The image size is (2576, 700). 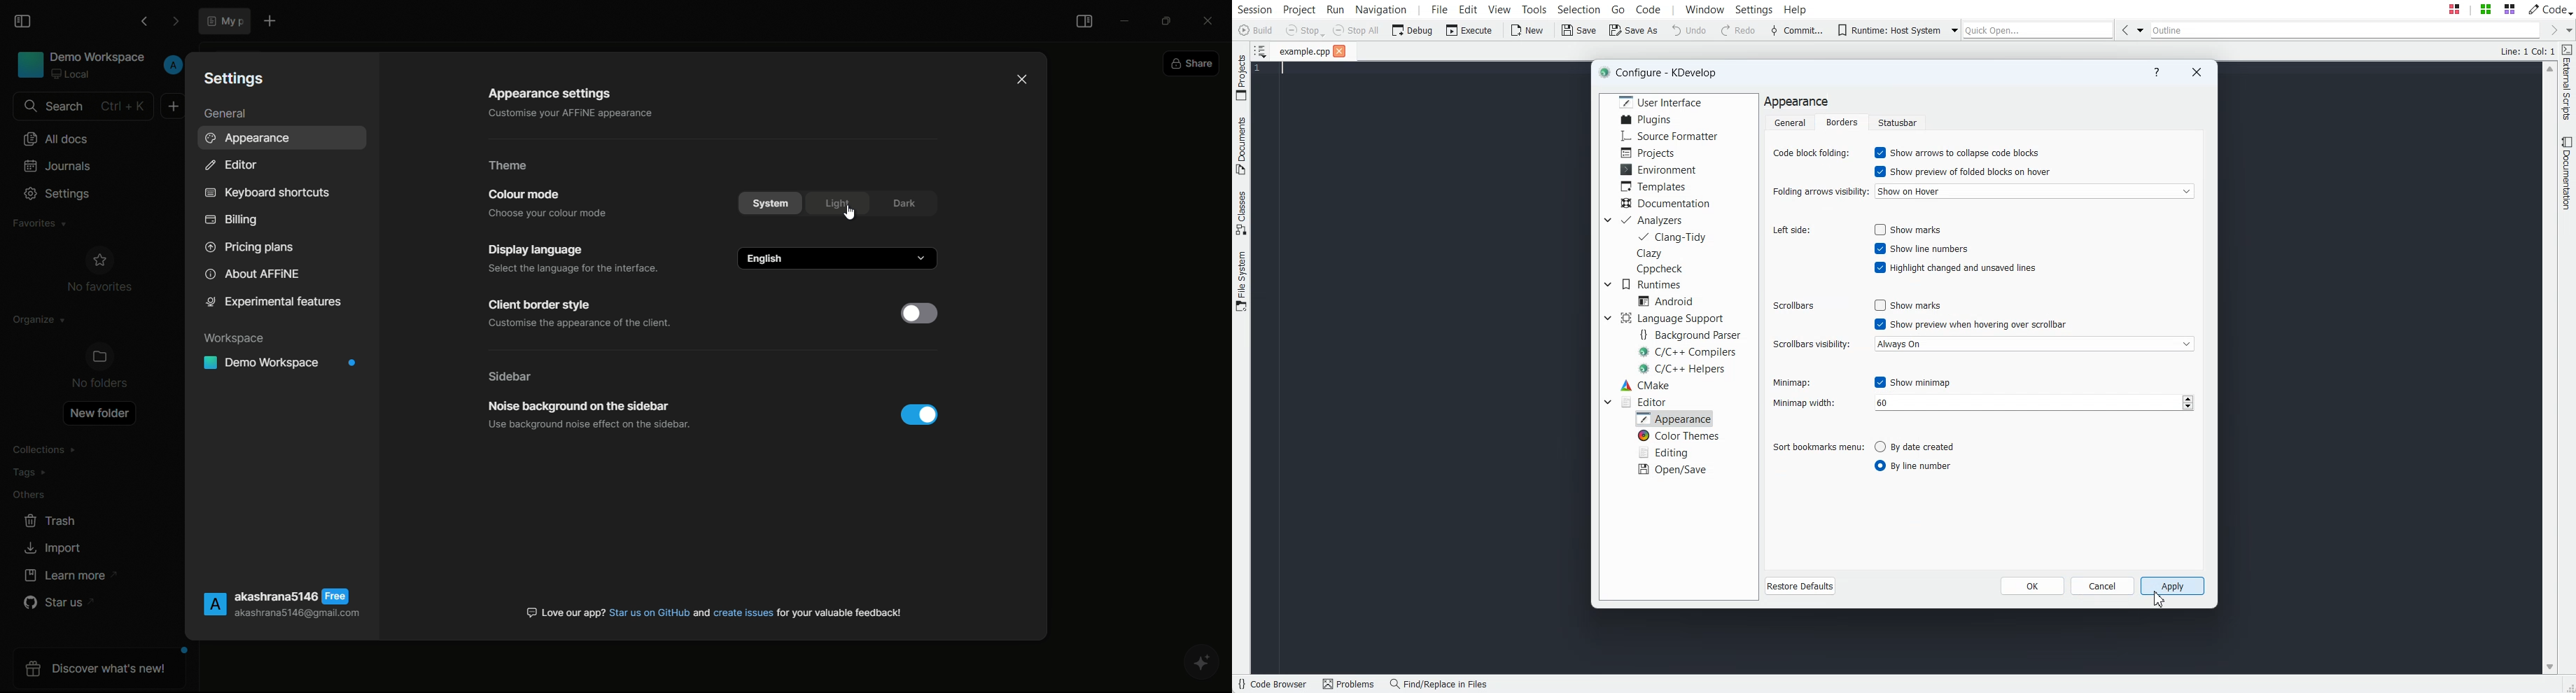 What do you see at coordinates (58, 166) in the screenshot?
I see `journals` at bounding box center [58, 166].